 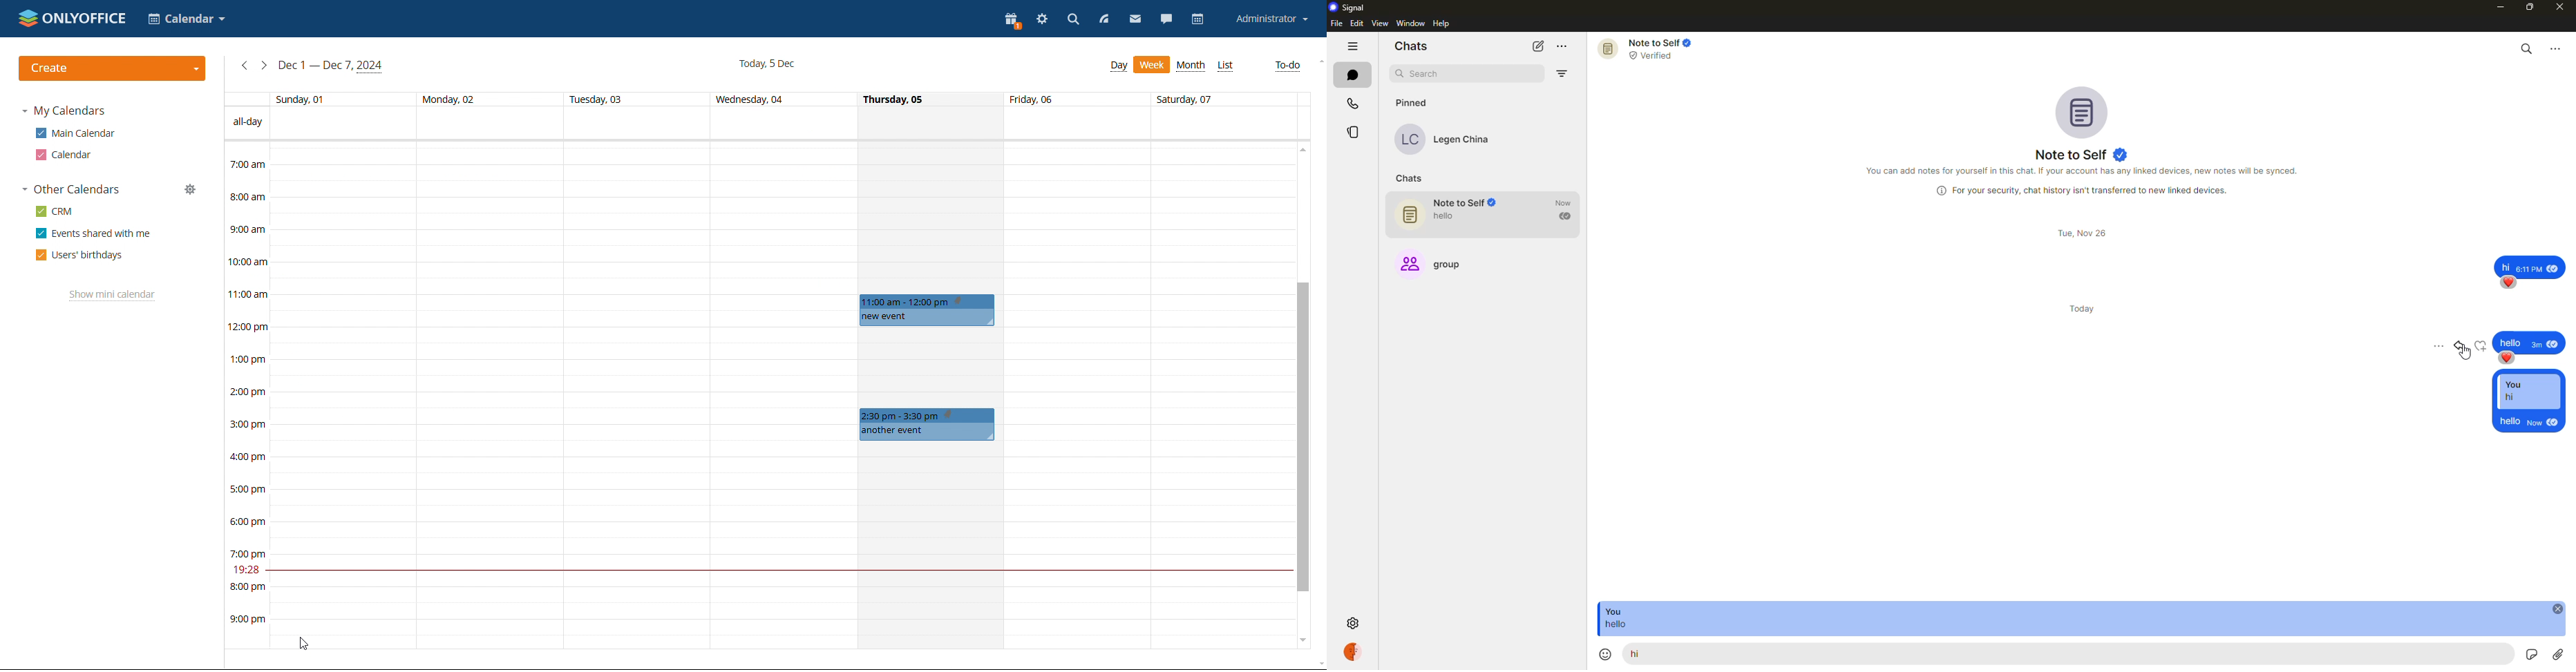 I want to click on new chat, so click(x=1538, y=46).